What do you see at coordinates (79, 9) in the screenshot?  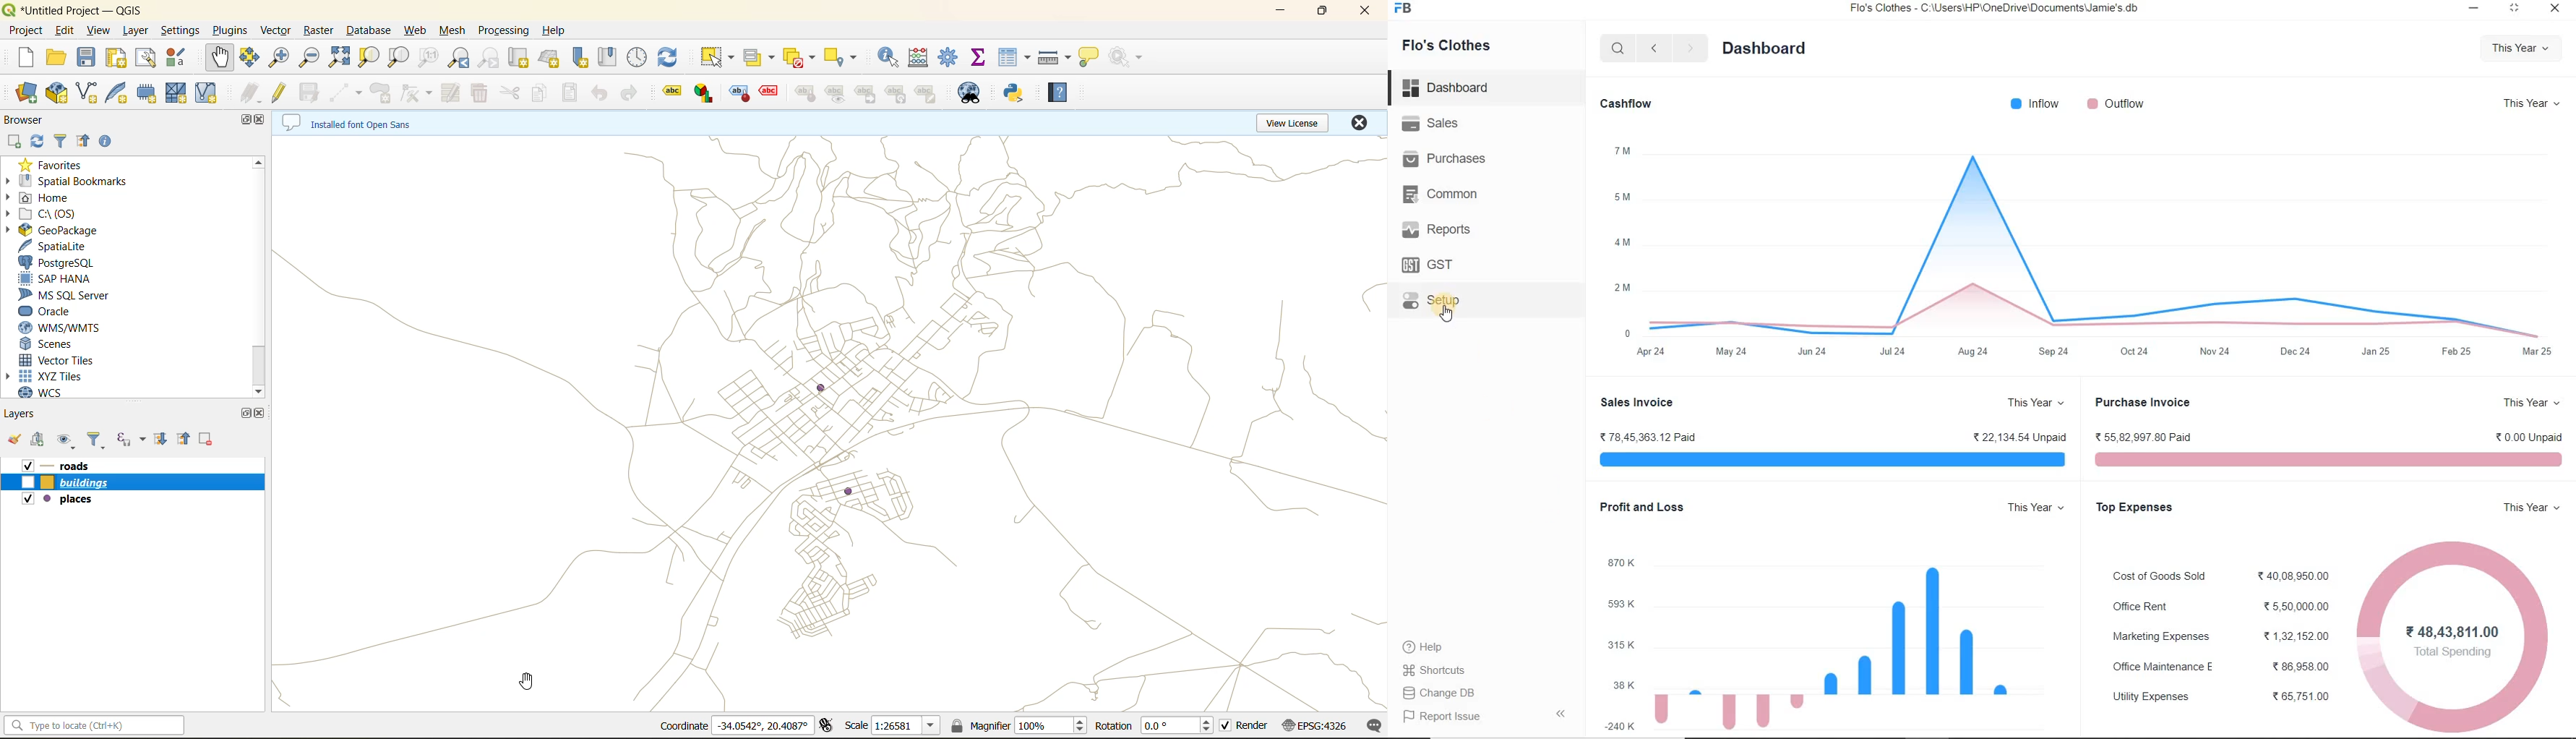 I see `file name and app name` at bounding box center [79, 9].